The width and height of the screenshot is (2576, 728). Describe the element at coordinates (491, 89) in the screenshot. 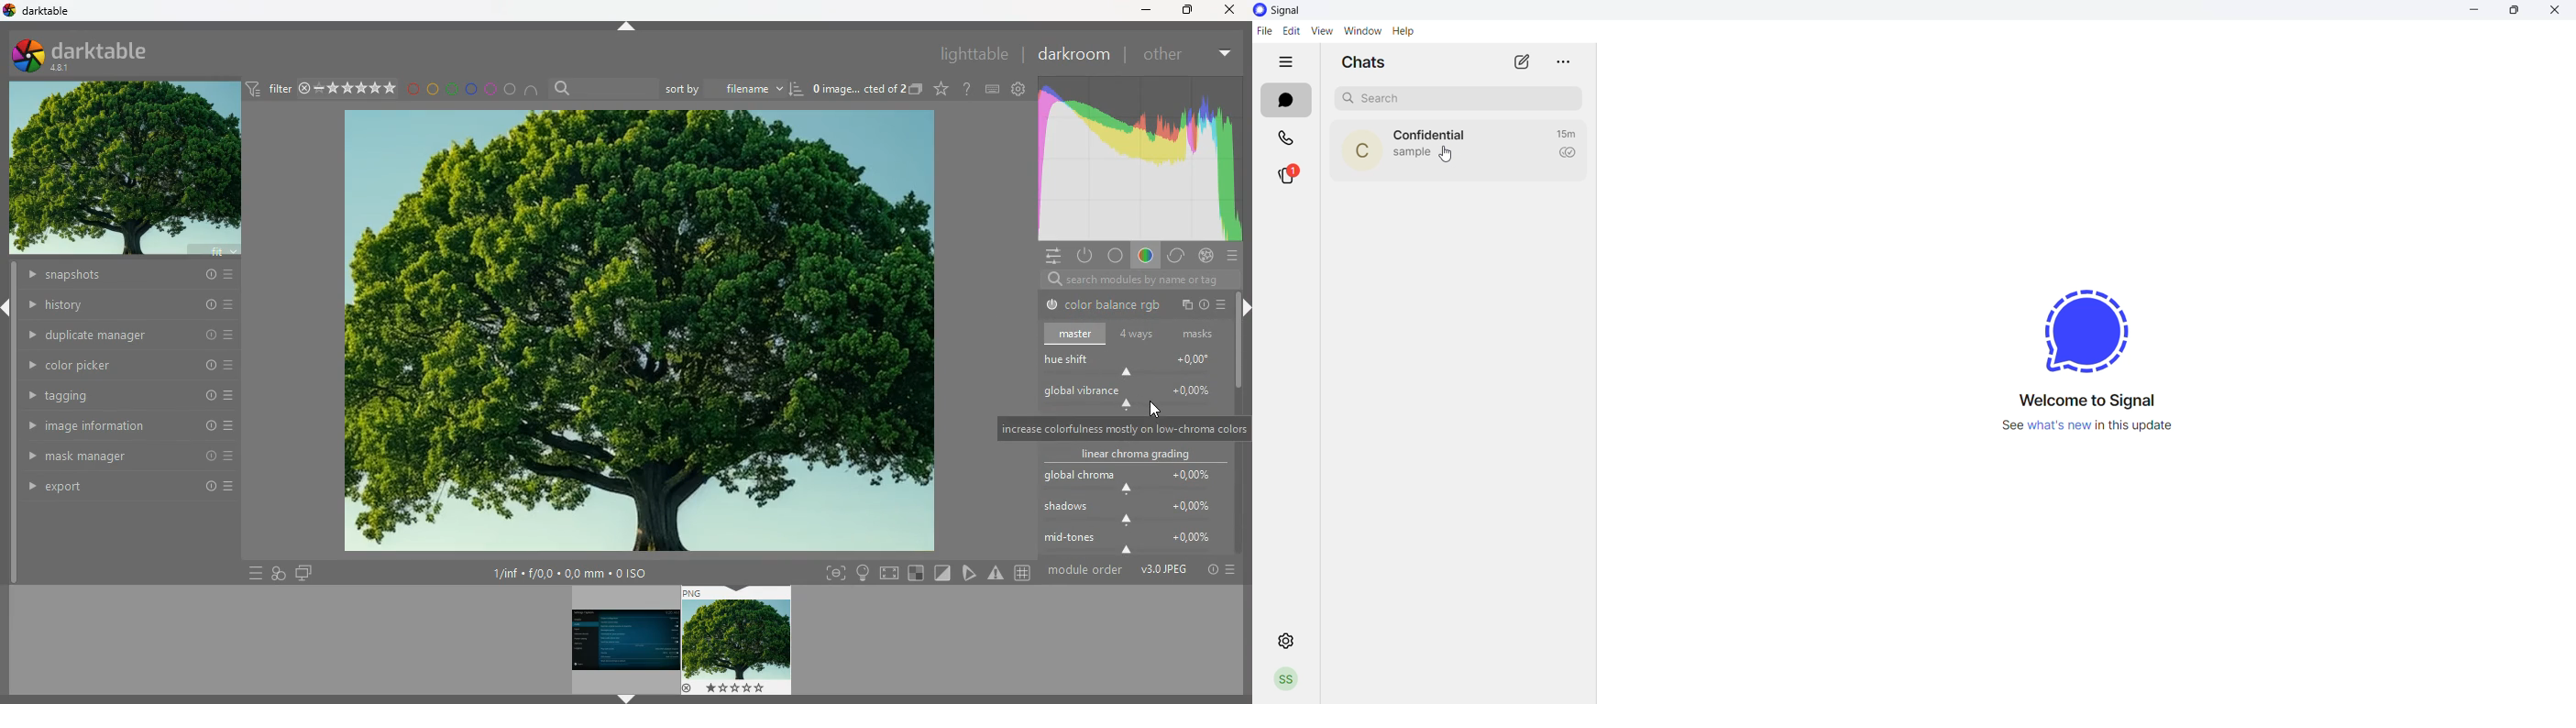

I see `pink` at that location.